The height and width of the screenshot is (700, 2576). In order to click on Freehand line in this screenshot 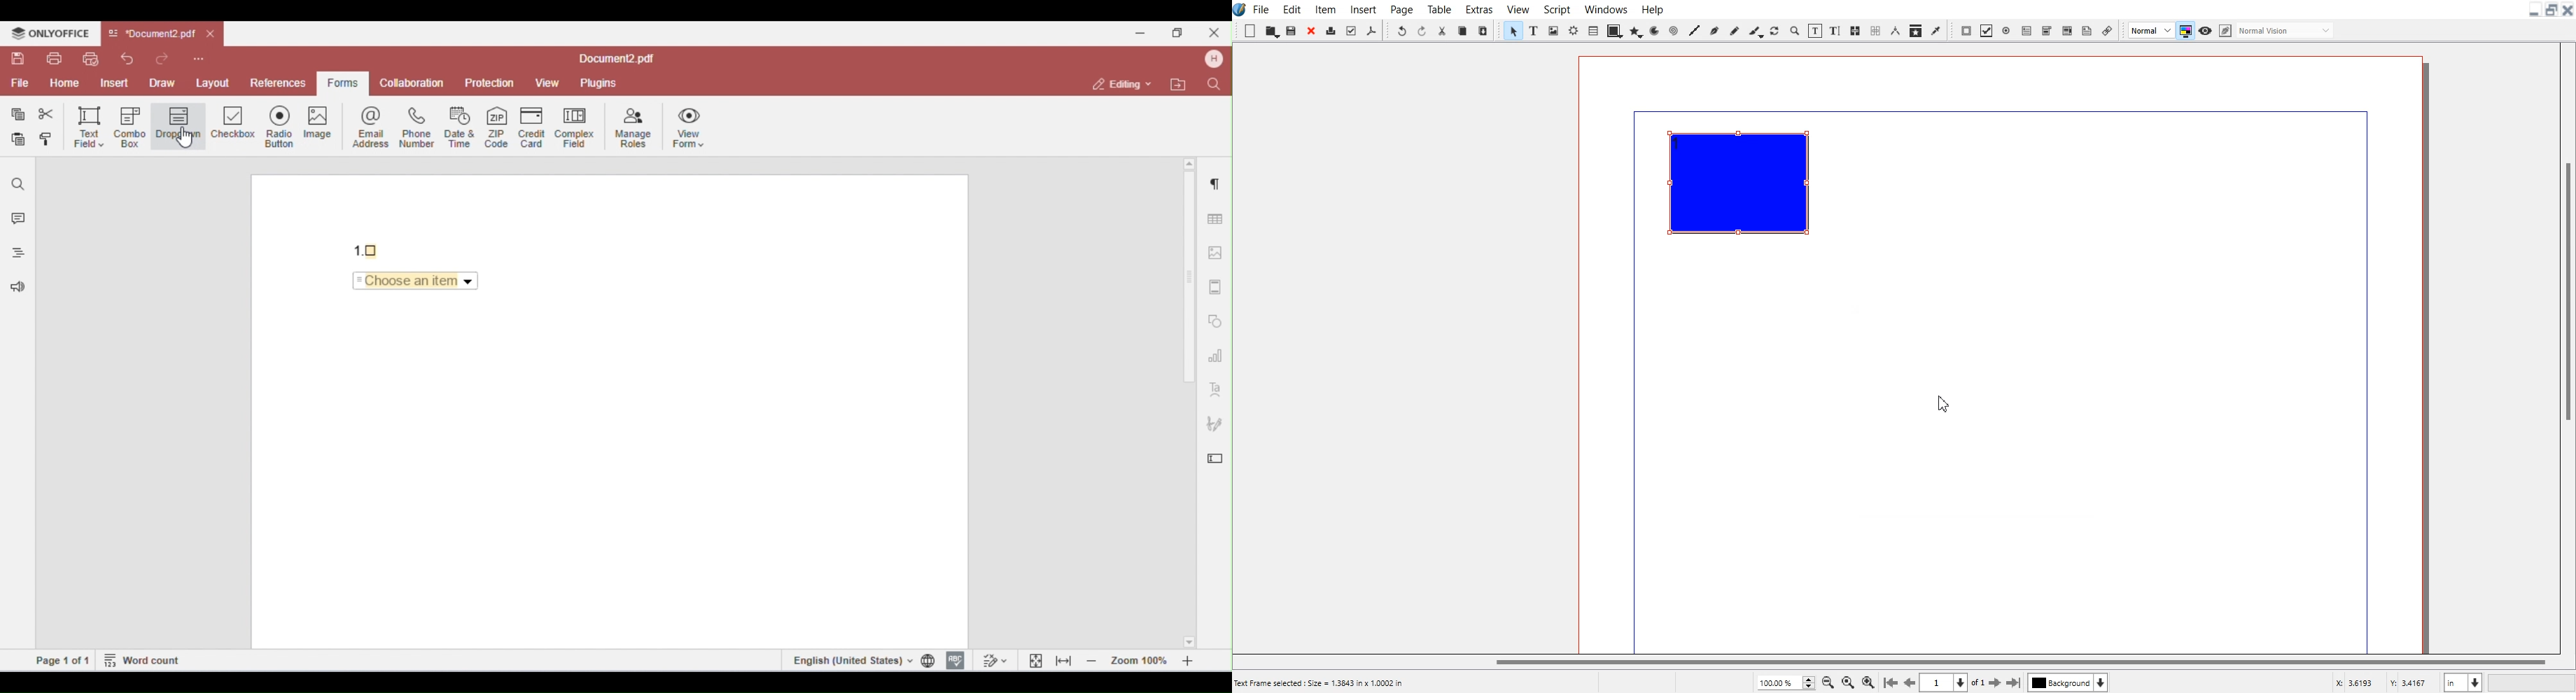, I will do `click(1734, 30)`.